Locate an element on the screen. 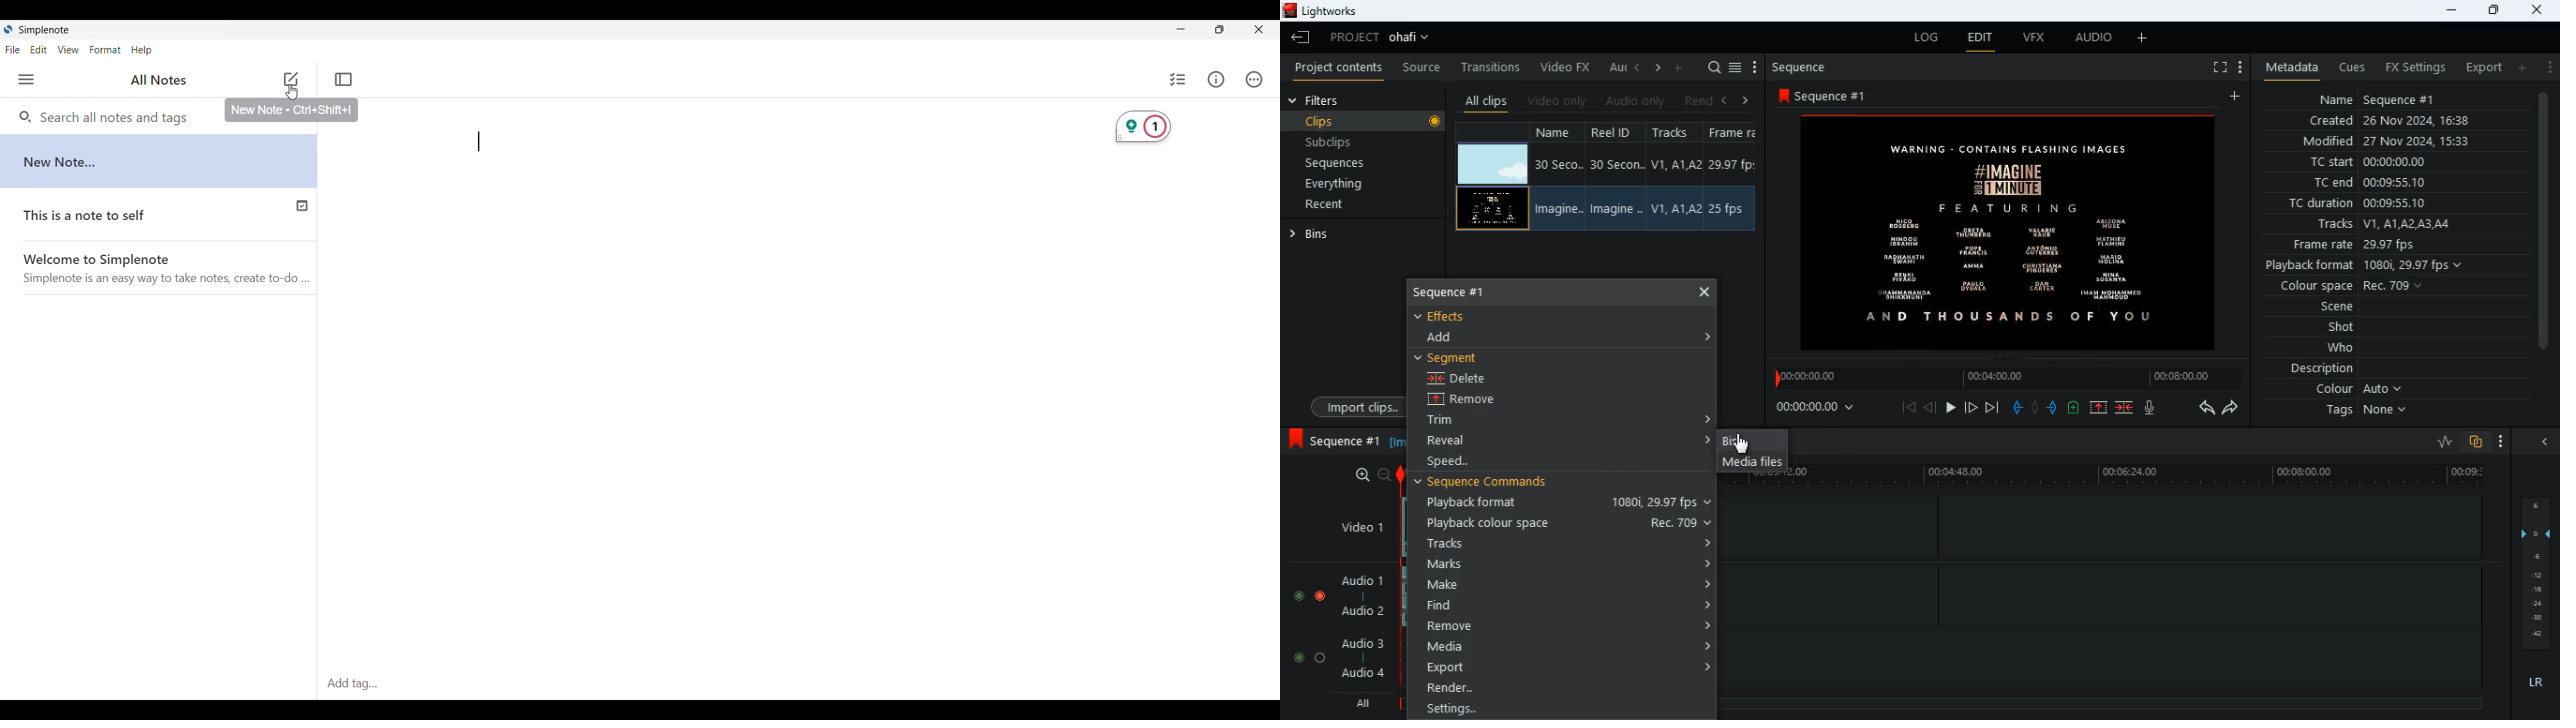 The width and height of the screenshot is (2576, 728). lightworks is located at coordinates (1323, 11).